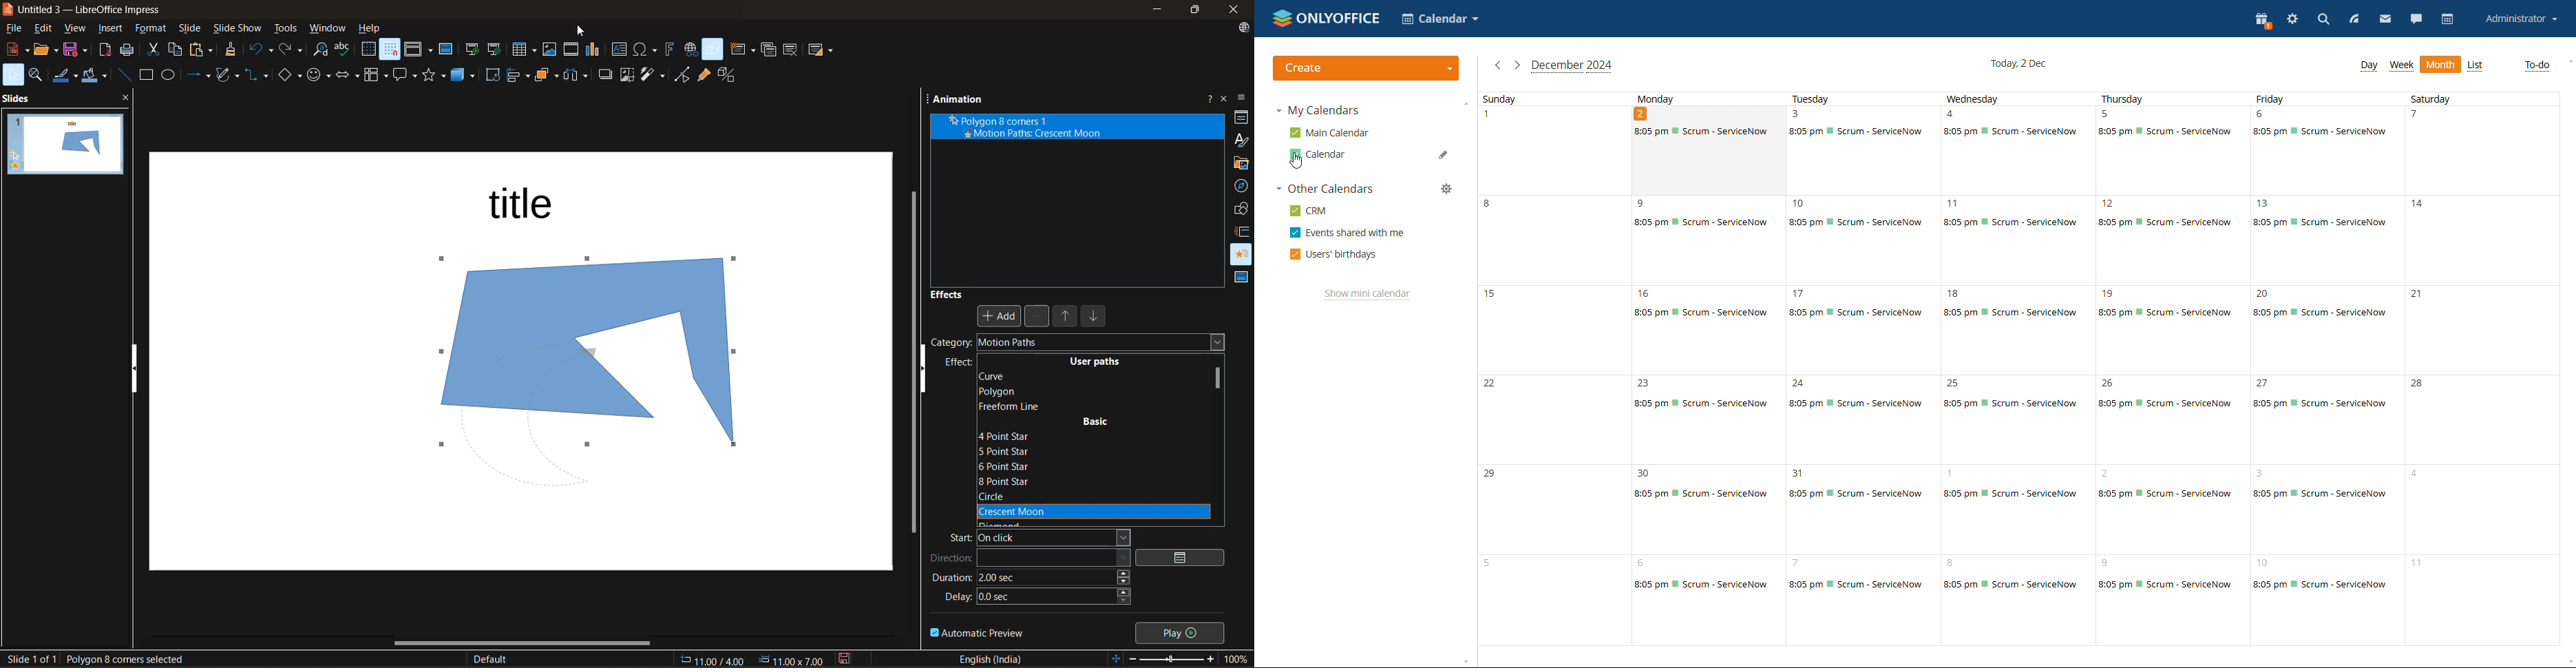 The height and width of the screenshot is (672, 2576). Describe the element at coordinates (8, 10) in the screenshot. I see `logo` at that location.